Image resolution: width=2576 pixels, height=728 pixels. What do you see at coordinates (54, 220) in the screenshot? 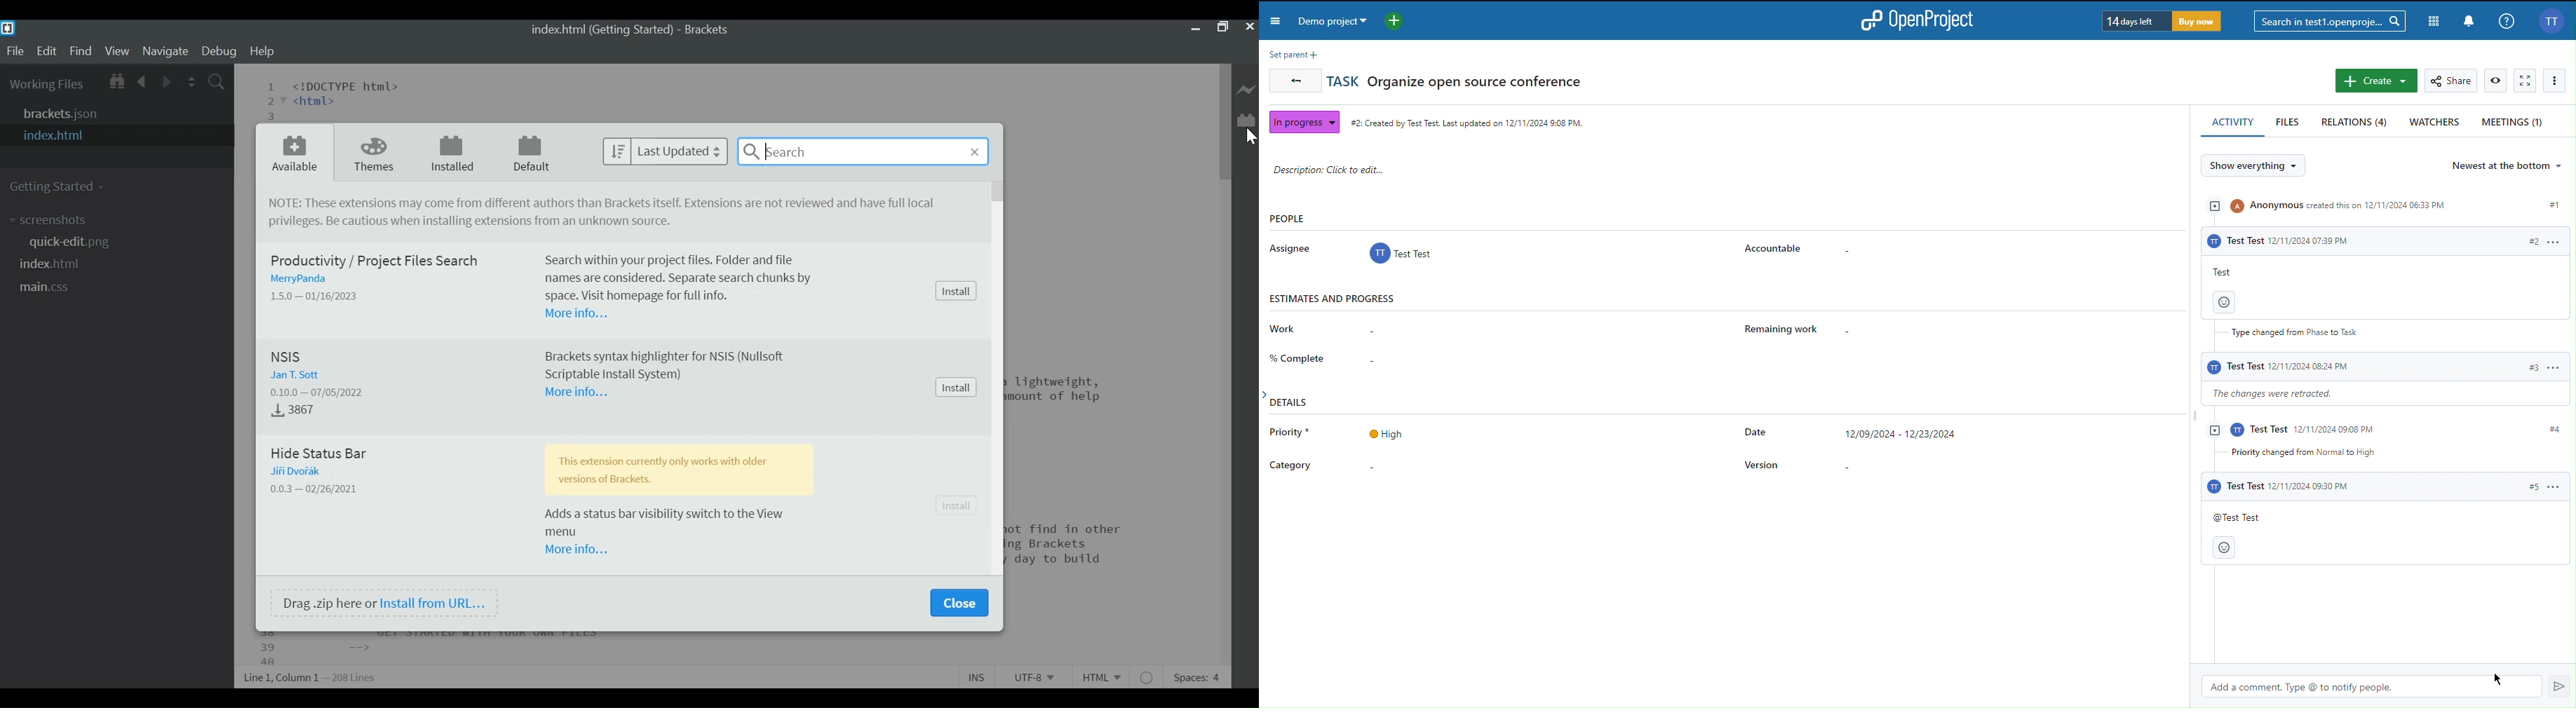
I see `screenshot` at bounding box center [54, 220].